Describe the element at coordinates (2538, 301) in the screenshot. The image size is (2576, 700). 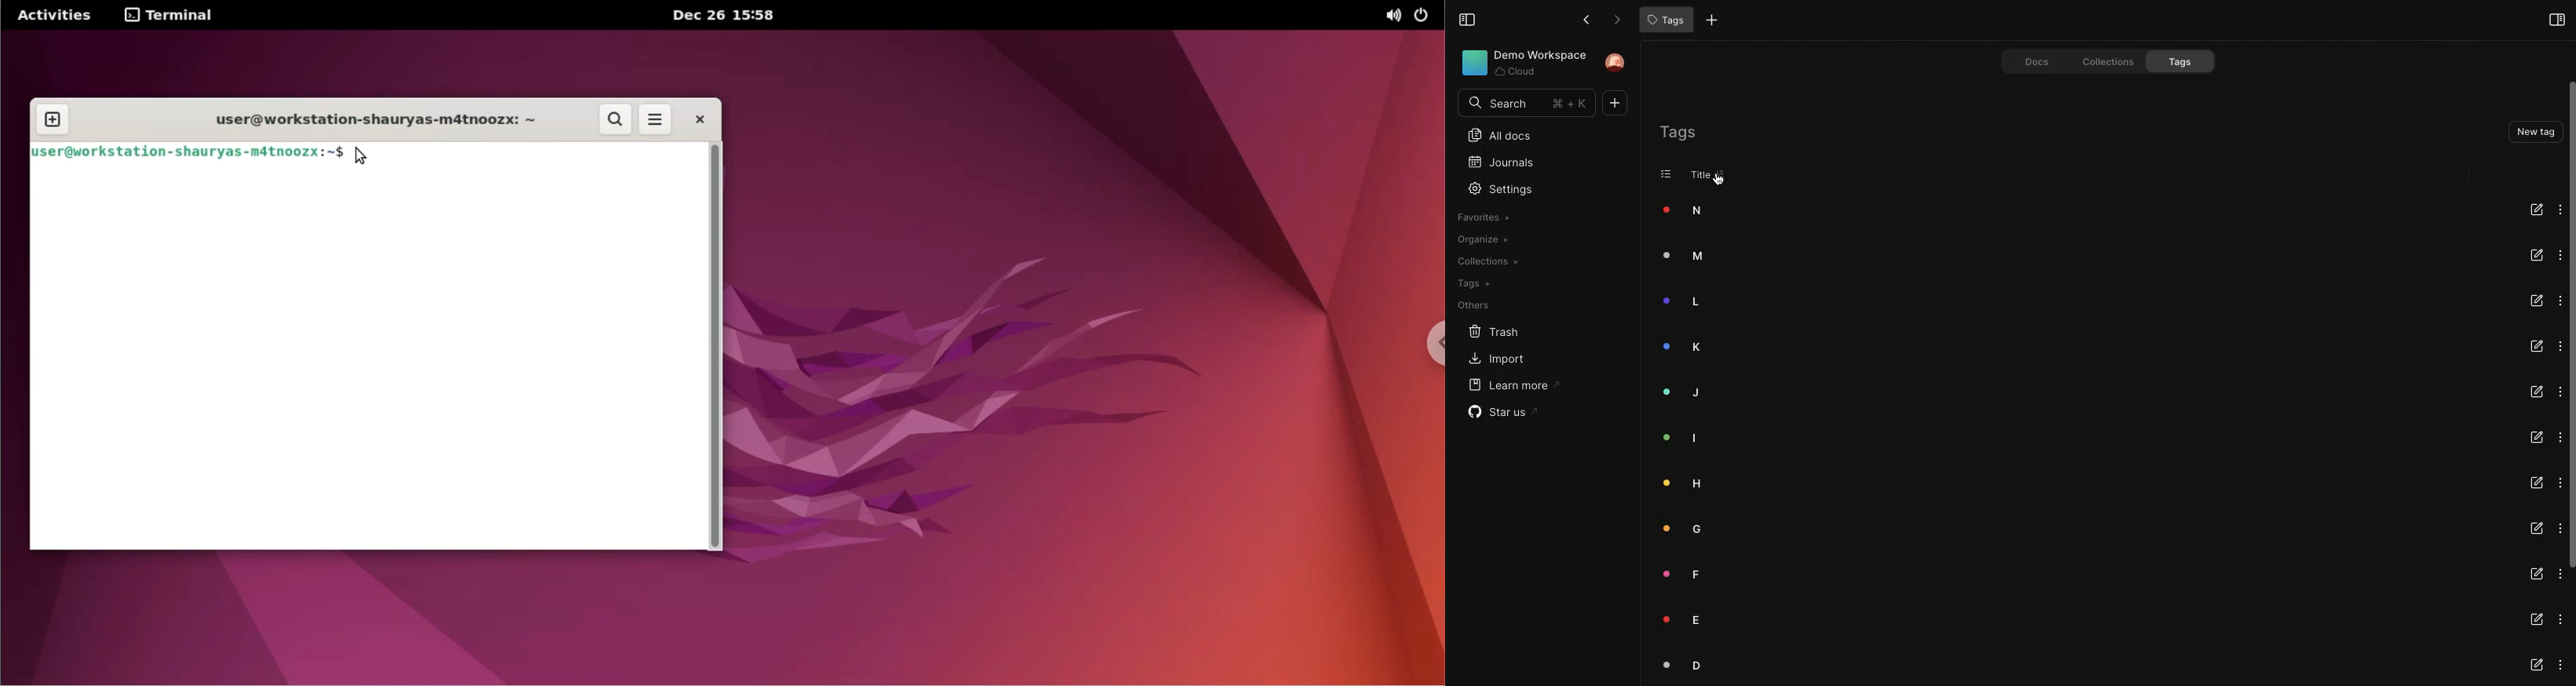
I see `Rename` at that location.